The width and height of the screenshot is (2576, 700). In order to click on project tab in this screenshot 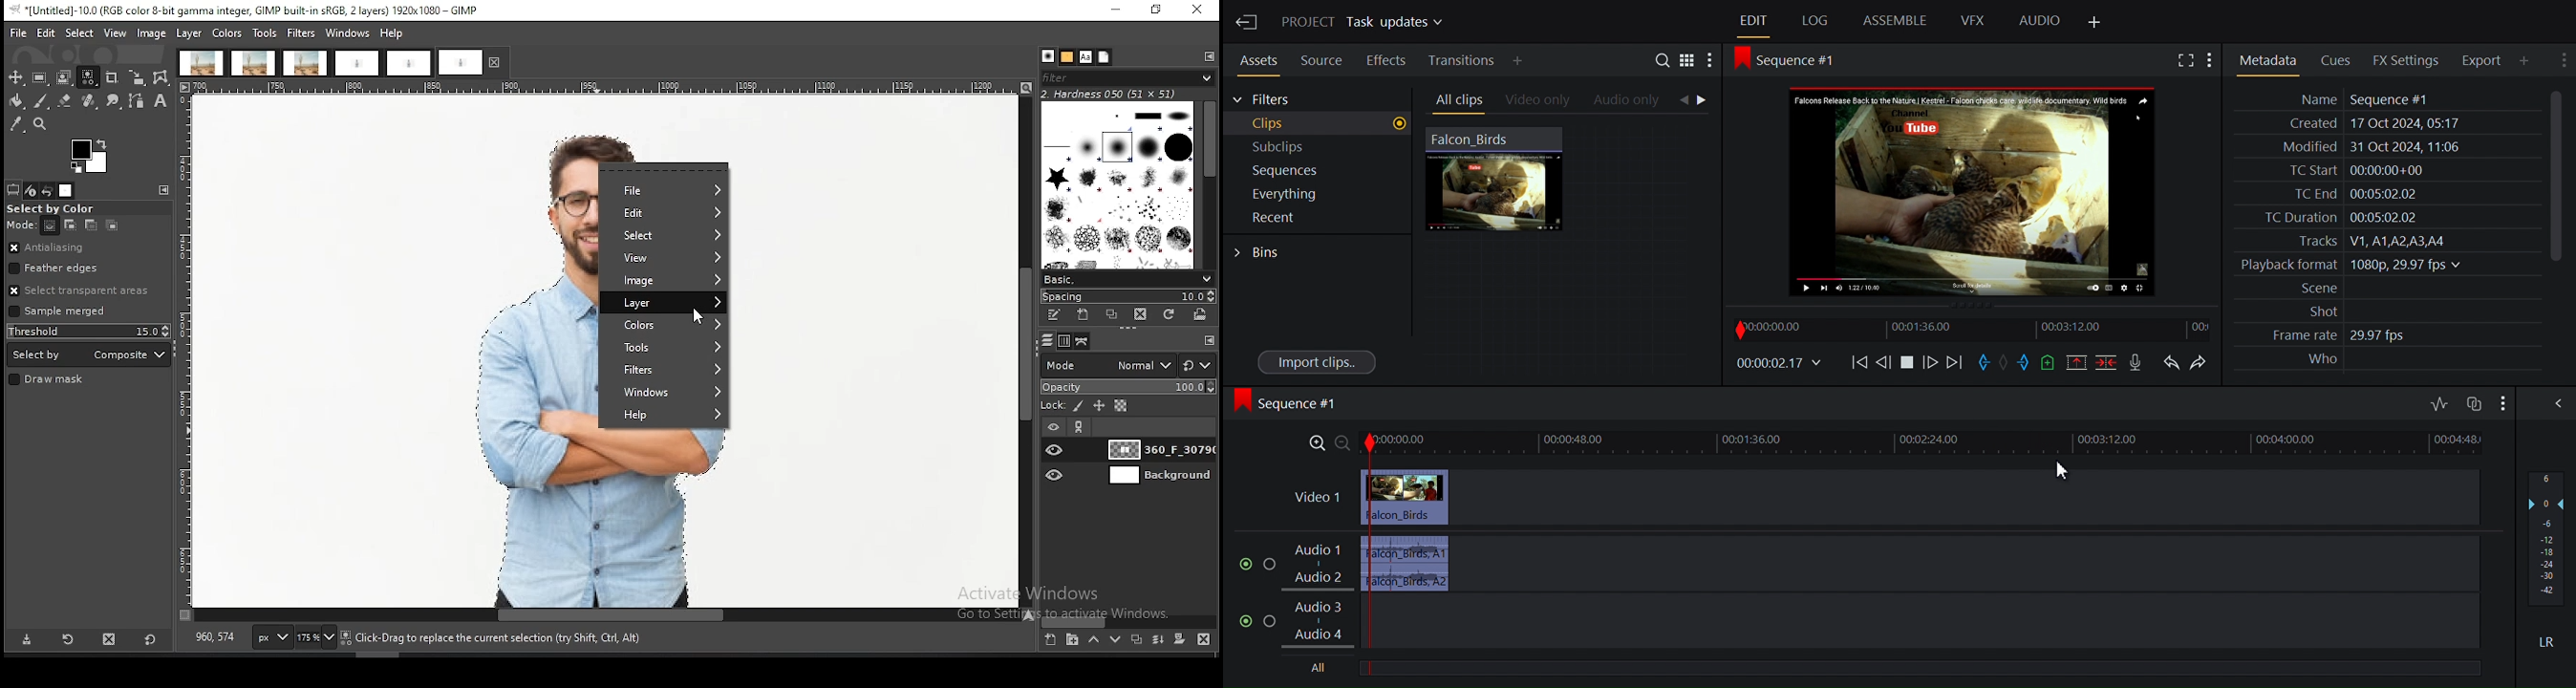, I will do `click(473, 62)`.